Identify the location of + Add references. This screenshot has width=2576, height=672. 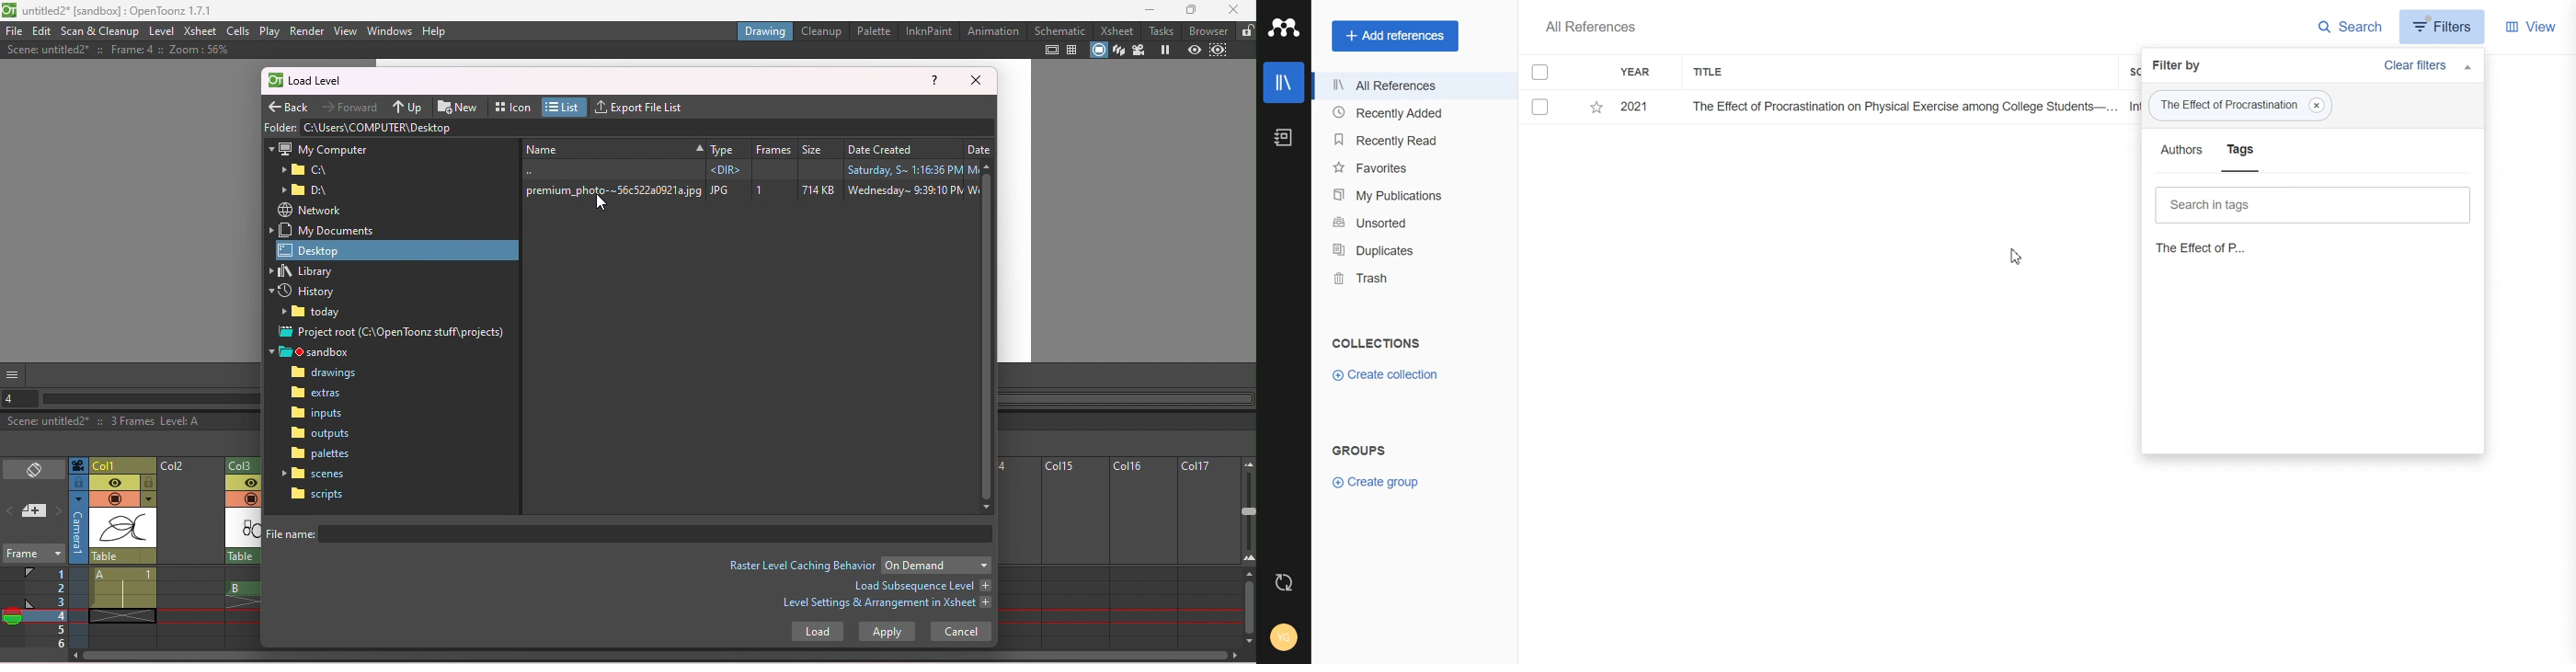
(1394, 36).